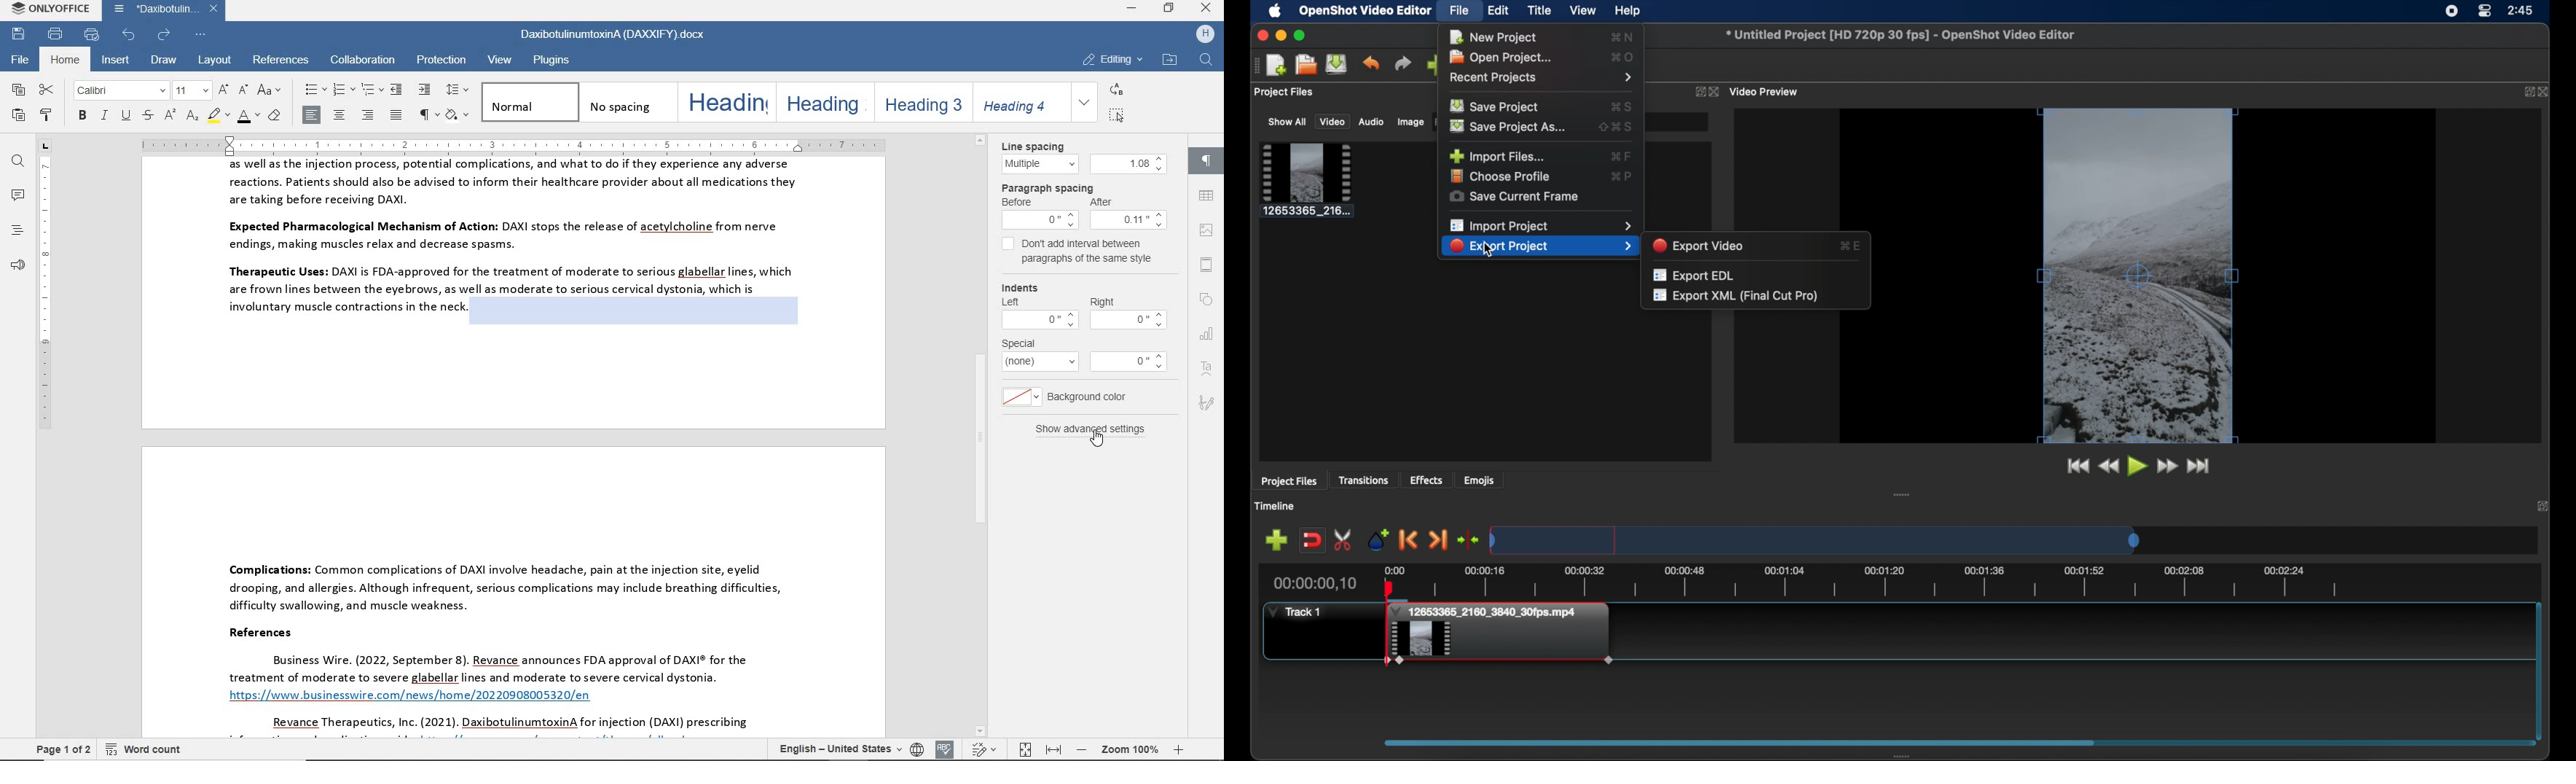  What do you see at coordinates (838, 749) in the screenshot?
I see `text language` at bounding box center [838, 749].